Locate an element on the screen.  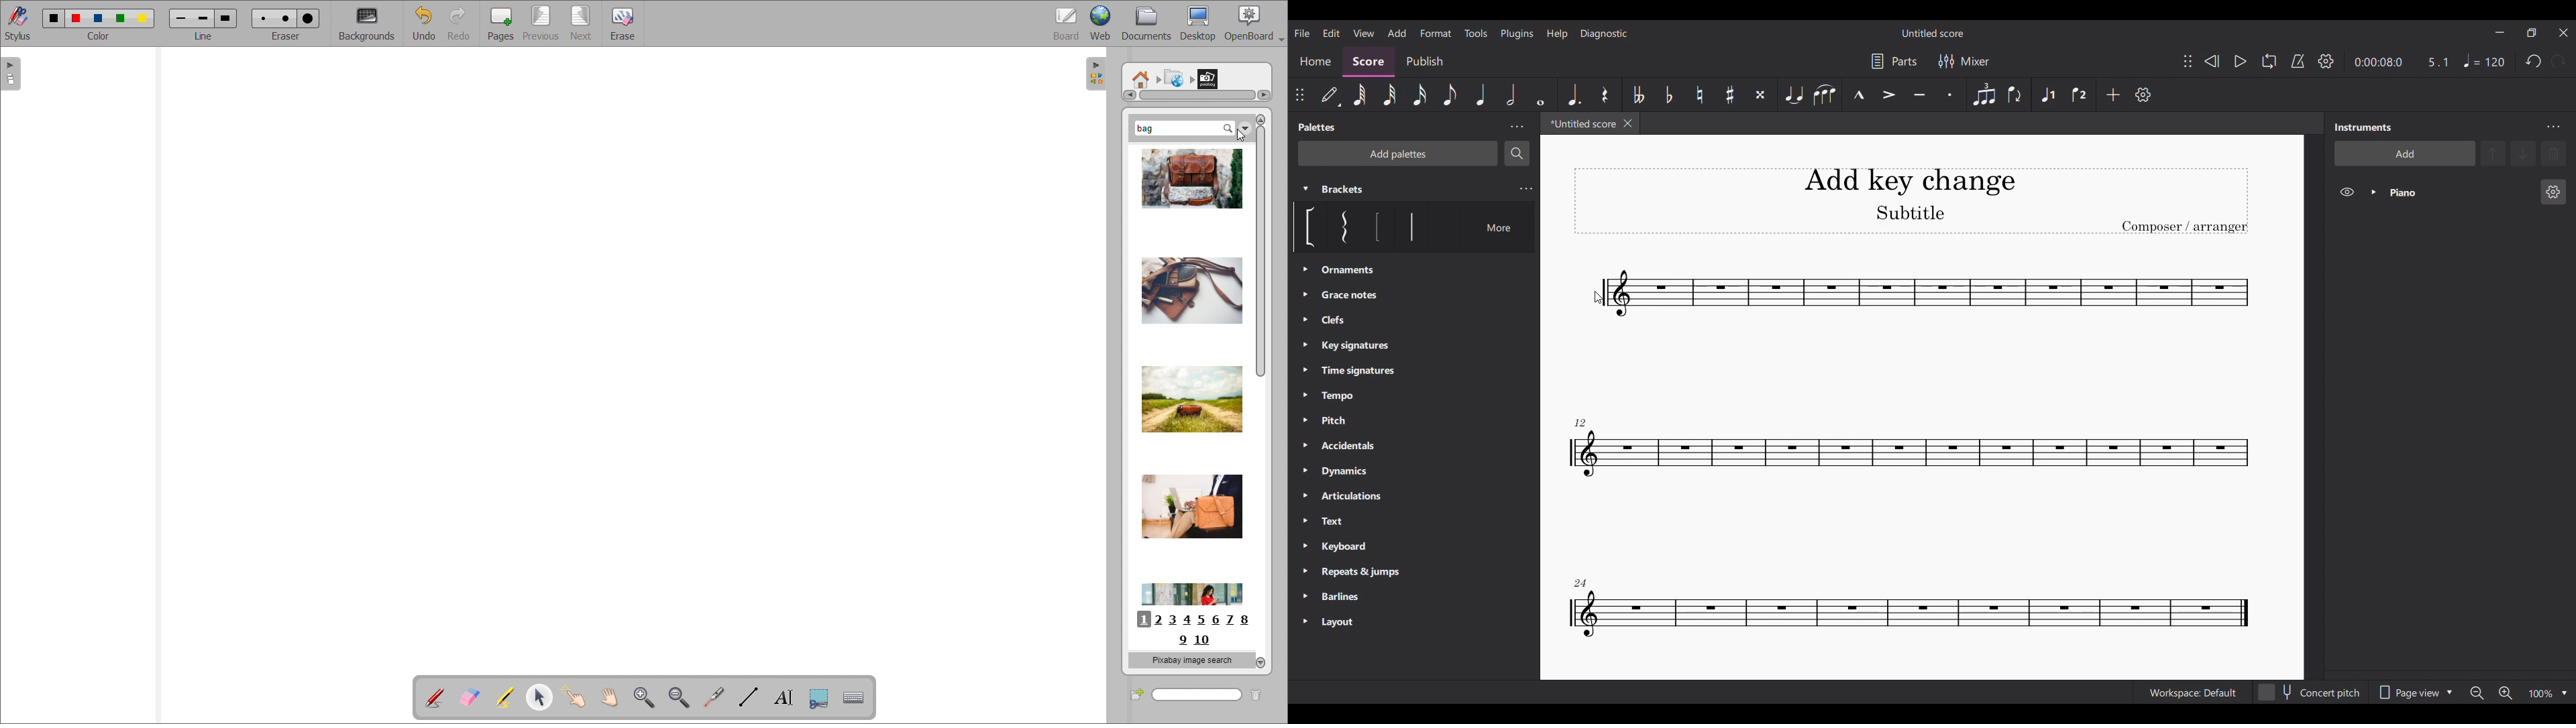
web is located at coordinates (1101, 23).